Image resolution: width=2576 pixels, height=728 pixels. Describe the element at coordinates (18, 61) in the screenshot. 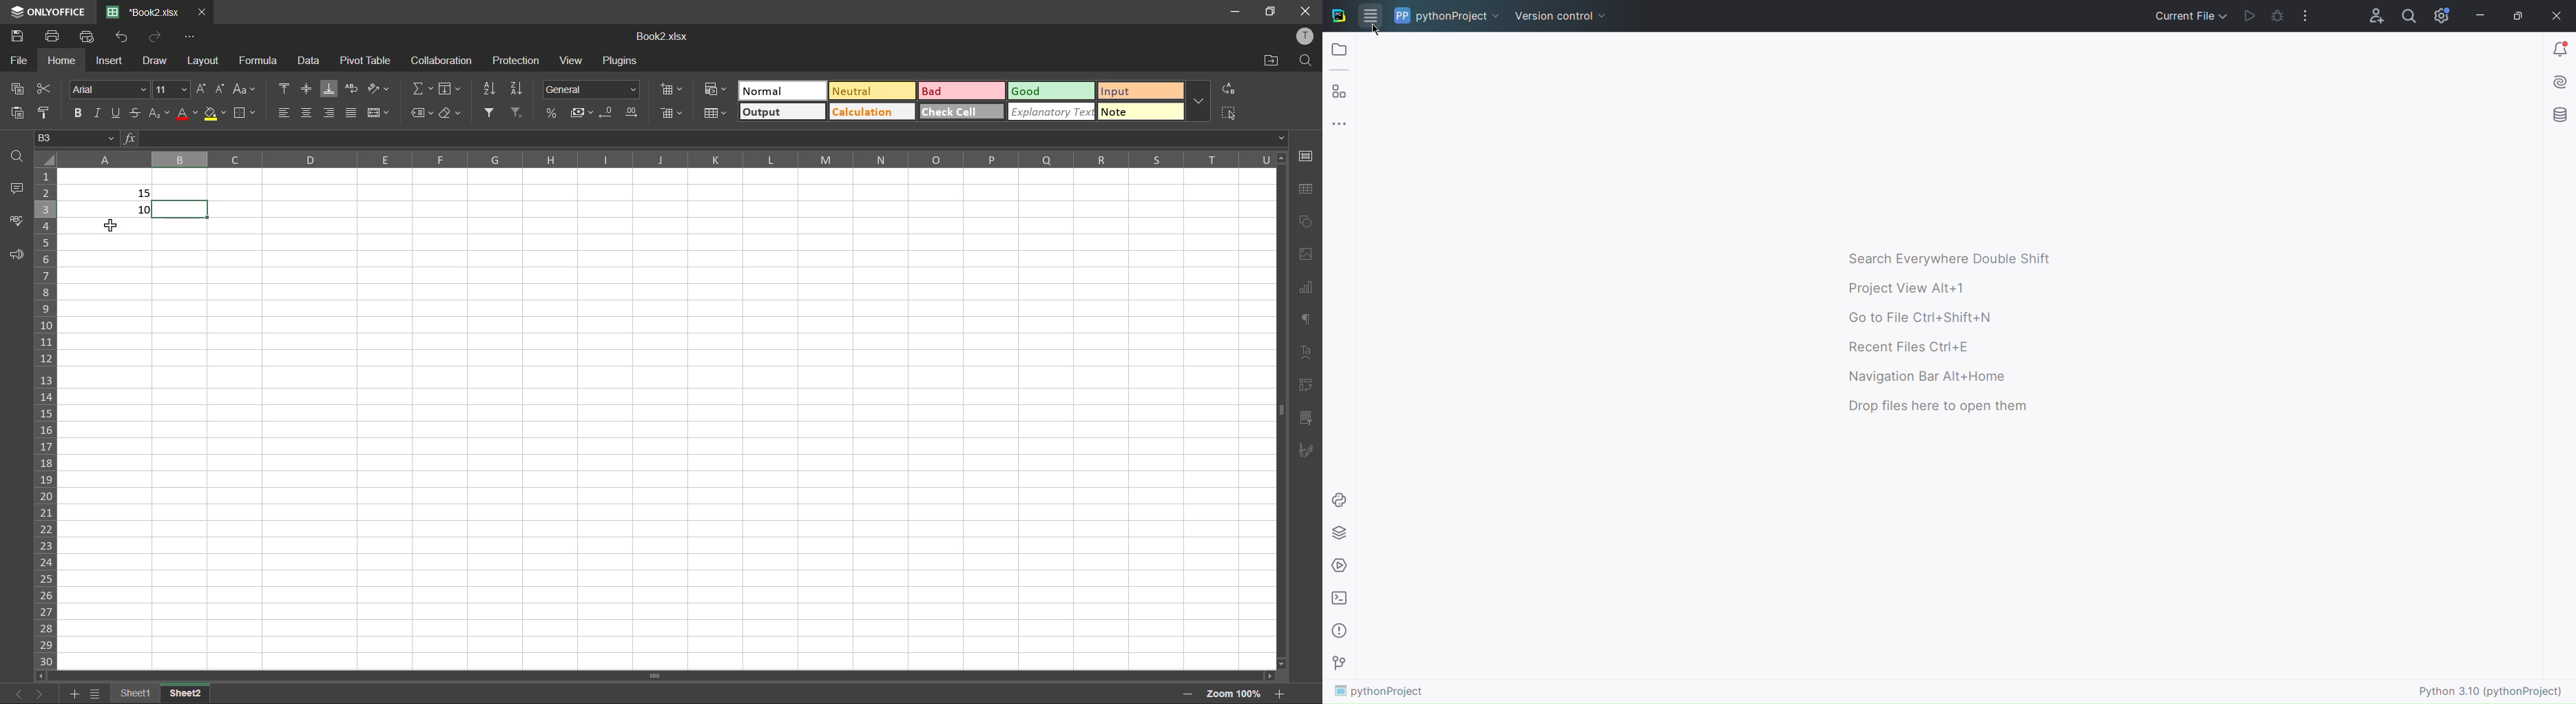

I see `file` at that location.